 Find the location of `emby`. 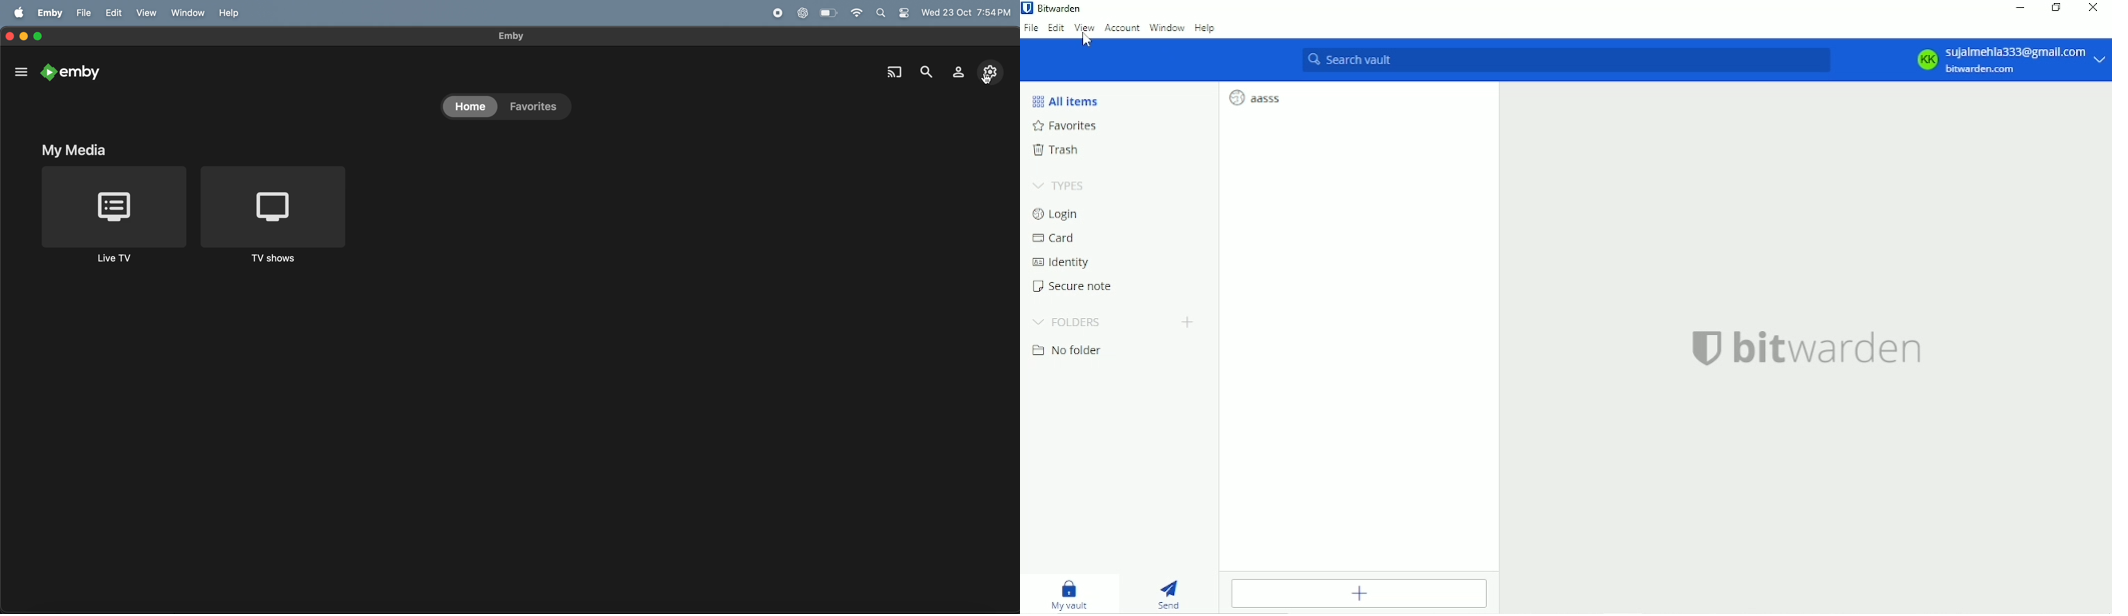

emby is located at coordinates (75, 71).